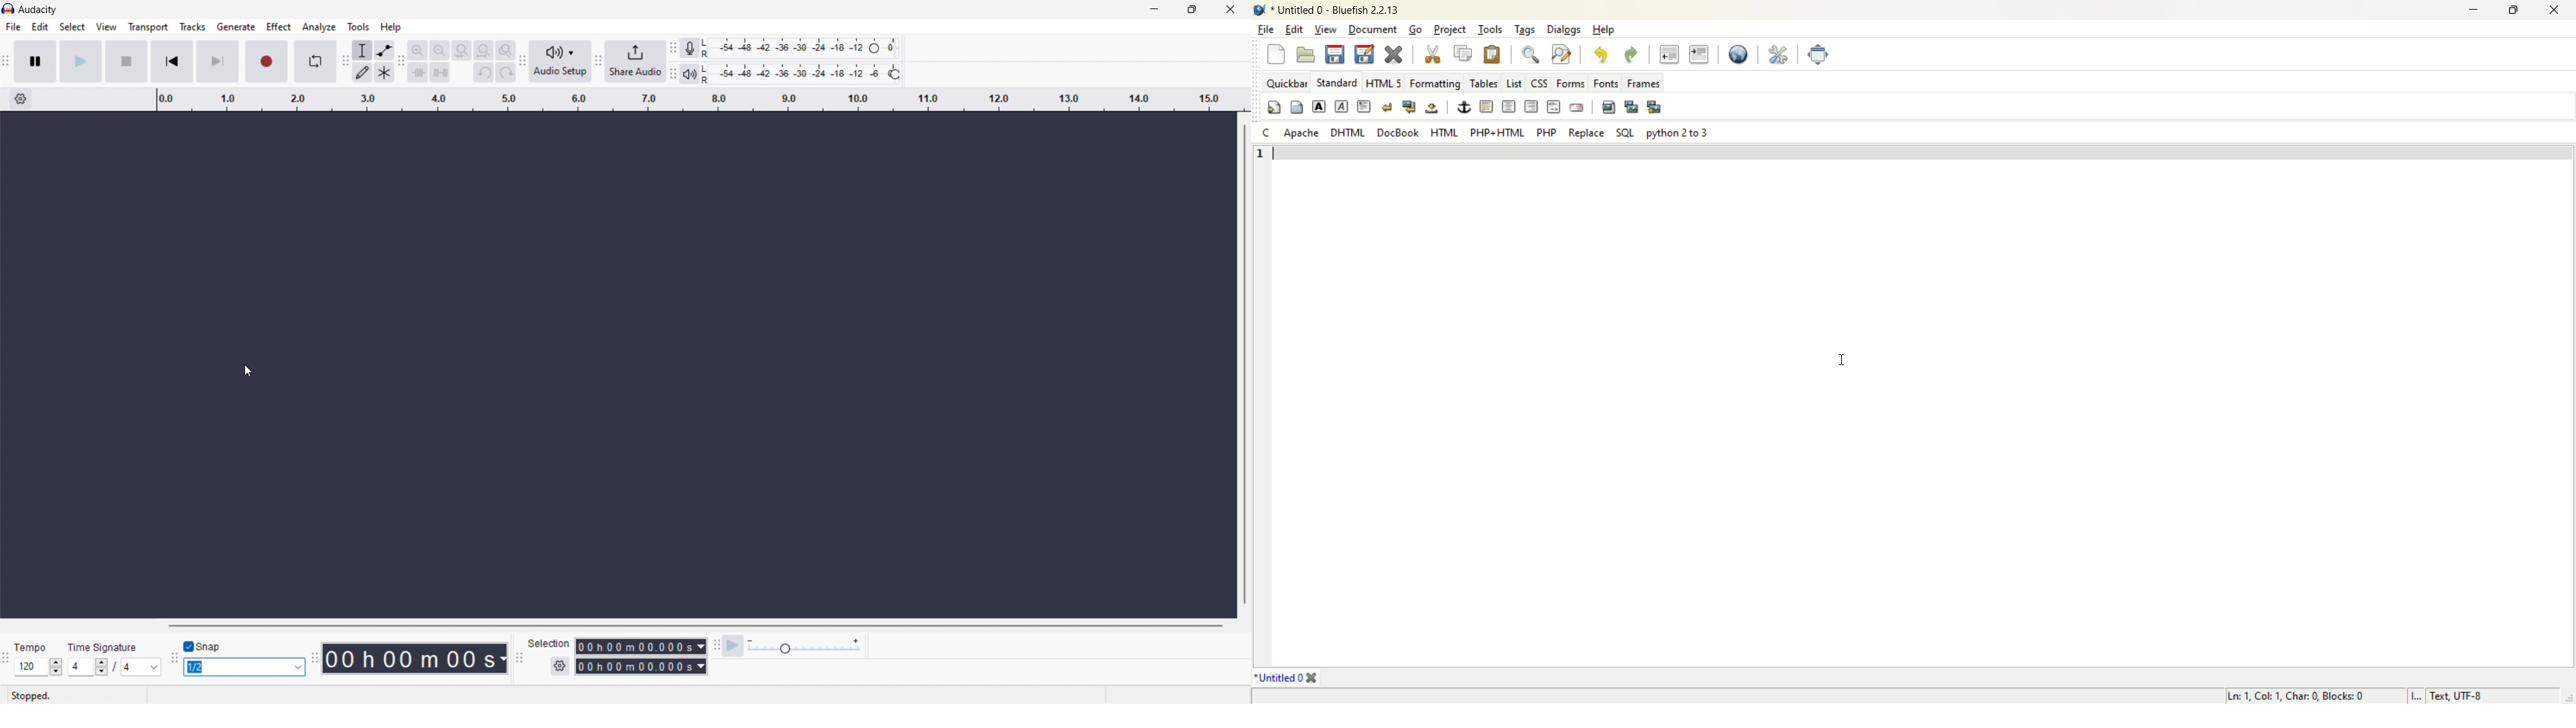 The height and width of the screenshot is (728, 2576). Describe the element at coordinates (244, 667) in the screenshot. I see `snap = 1/2 selected` at that location.